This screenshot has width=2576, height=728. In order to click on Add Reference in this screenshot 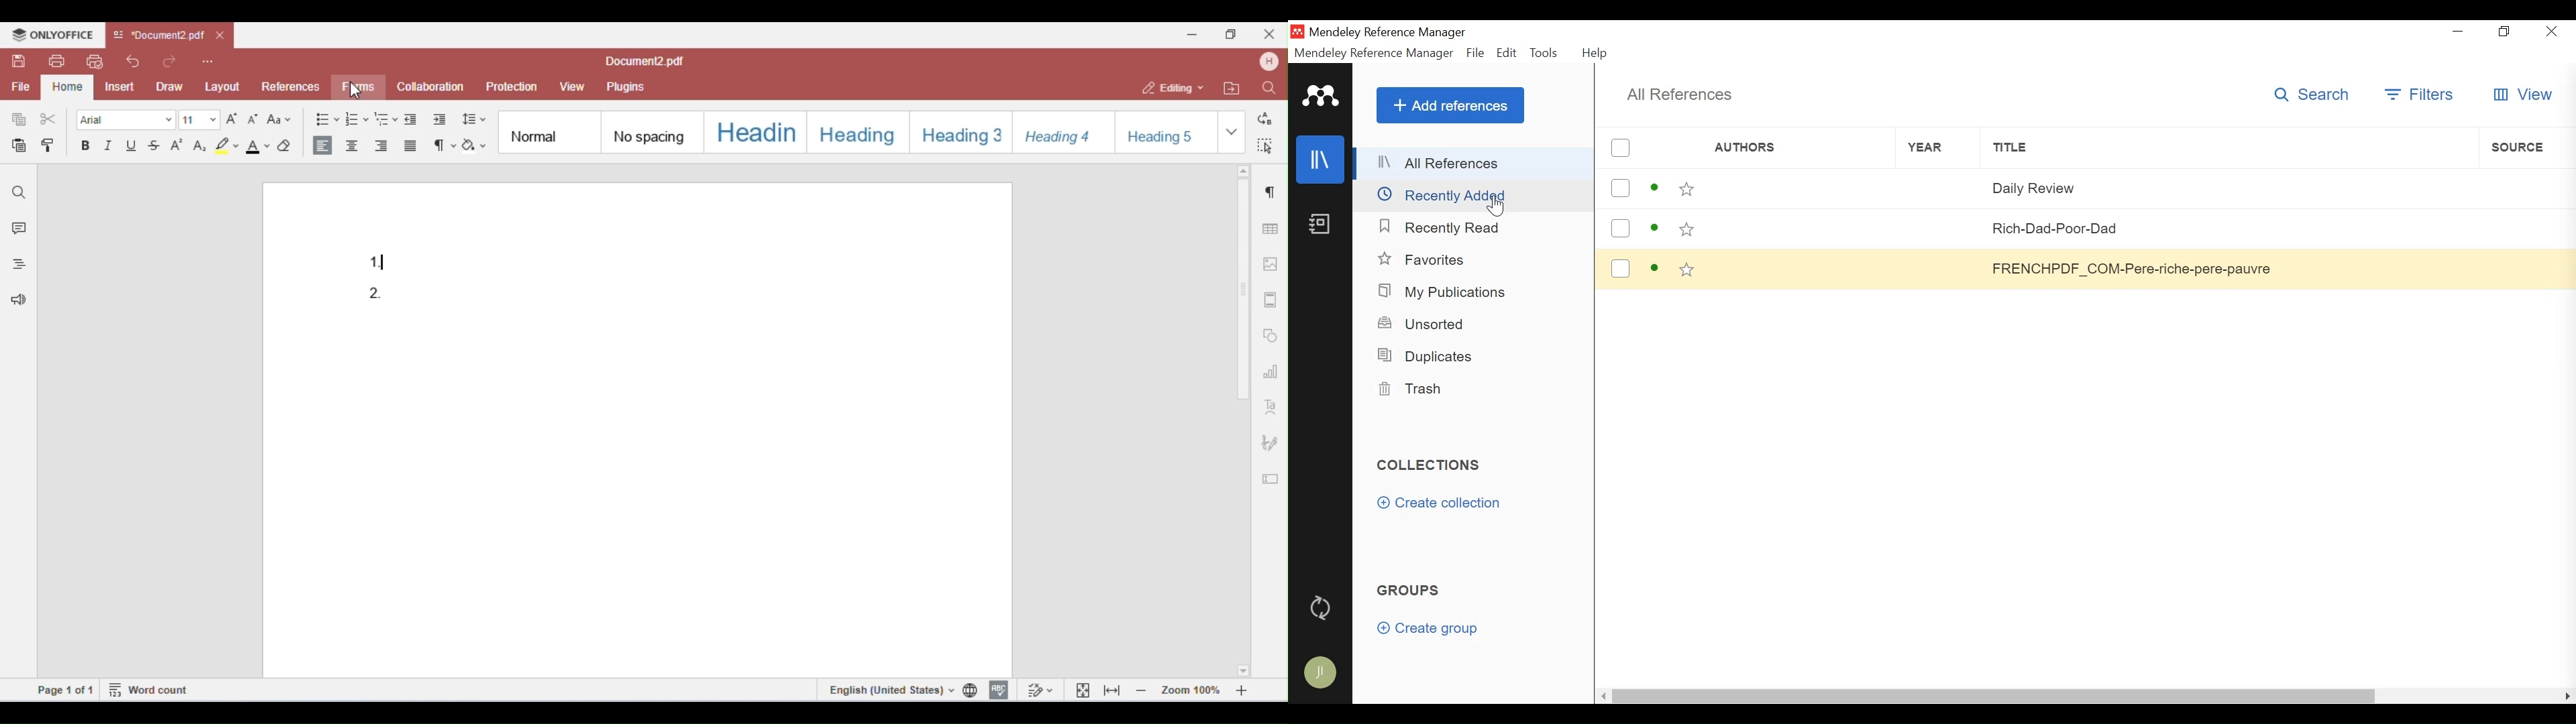, I will do `click(1448, 106)`.